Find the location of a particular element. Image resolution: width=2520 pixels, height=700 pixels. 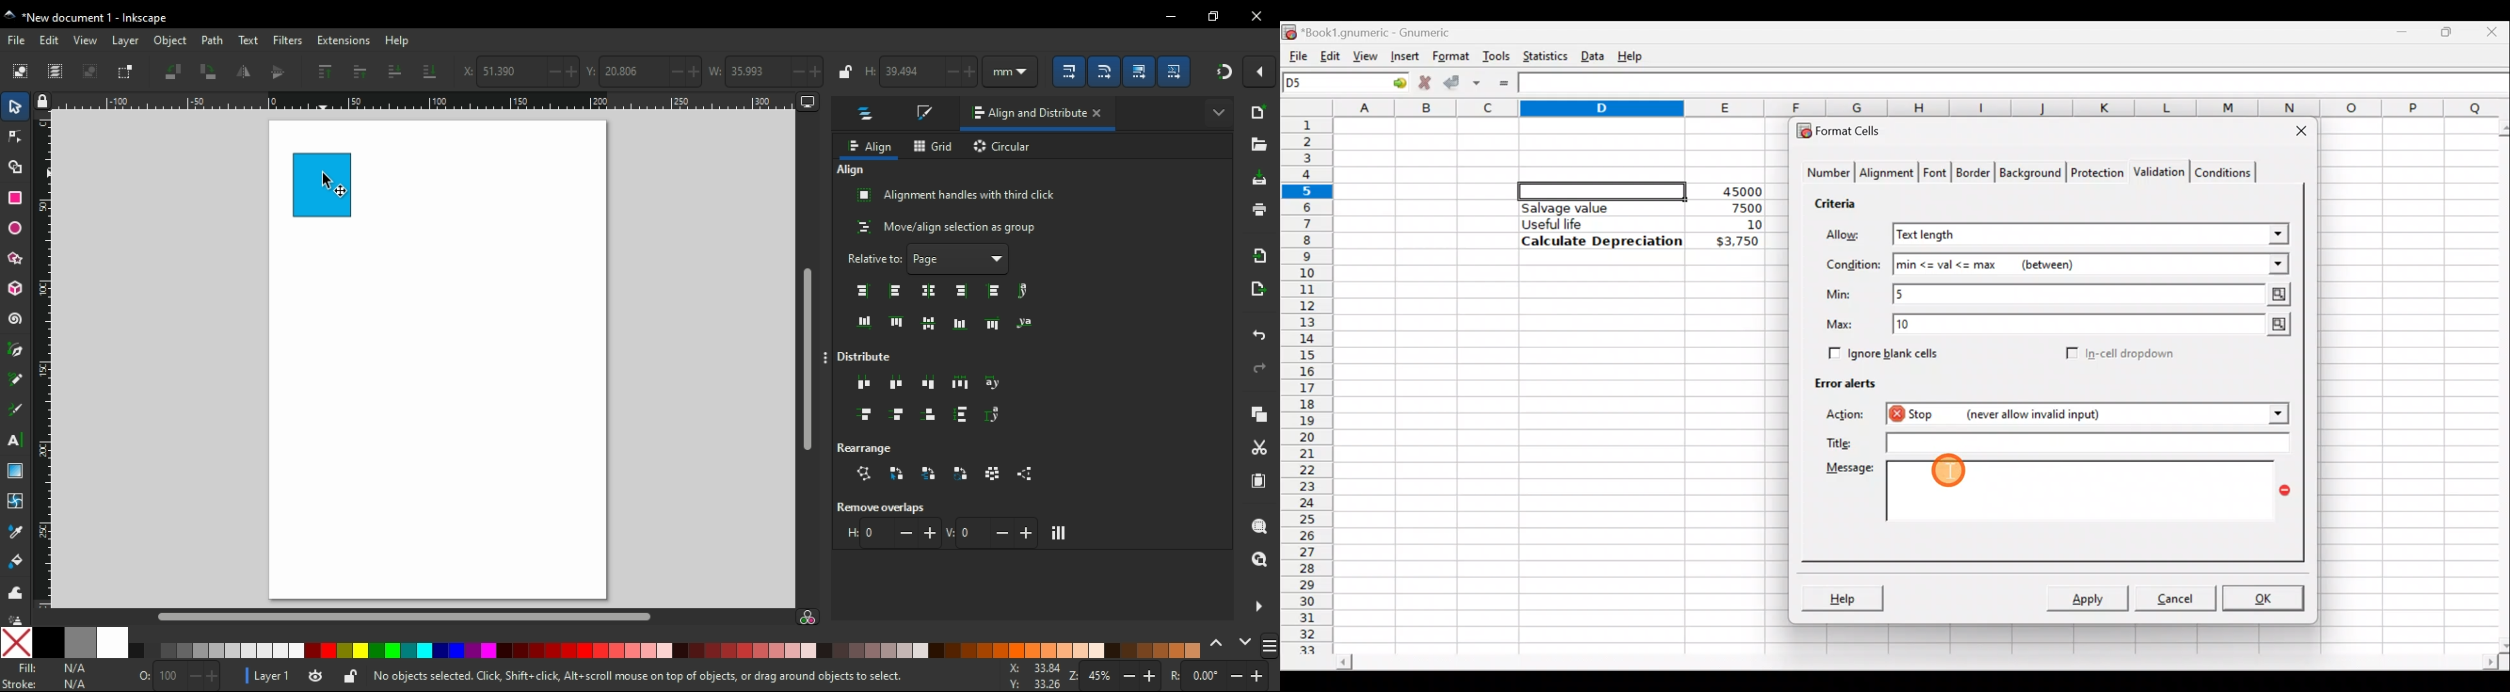

nicely arrange selected connector network is located at coordinates (864, 474).